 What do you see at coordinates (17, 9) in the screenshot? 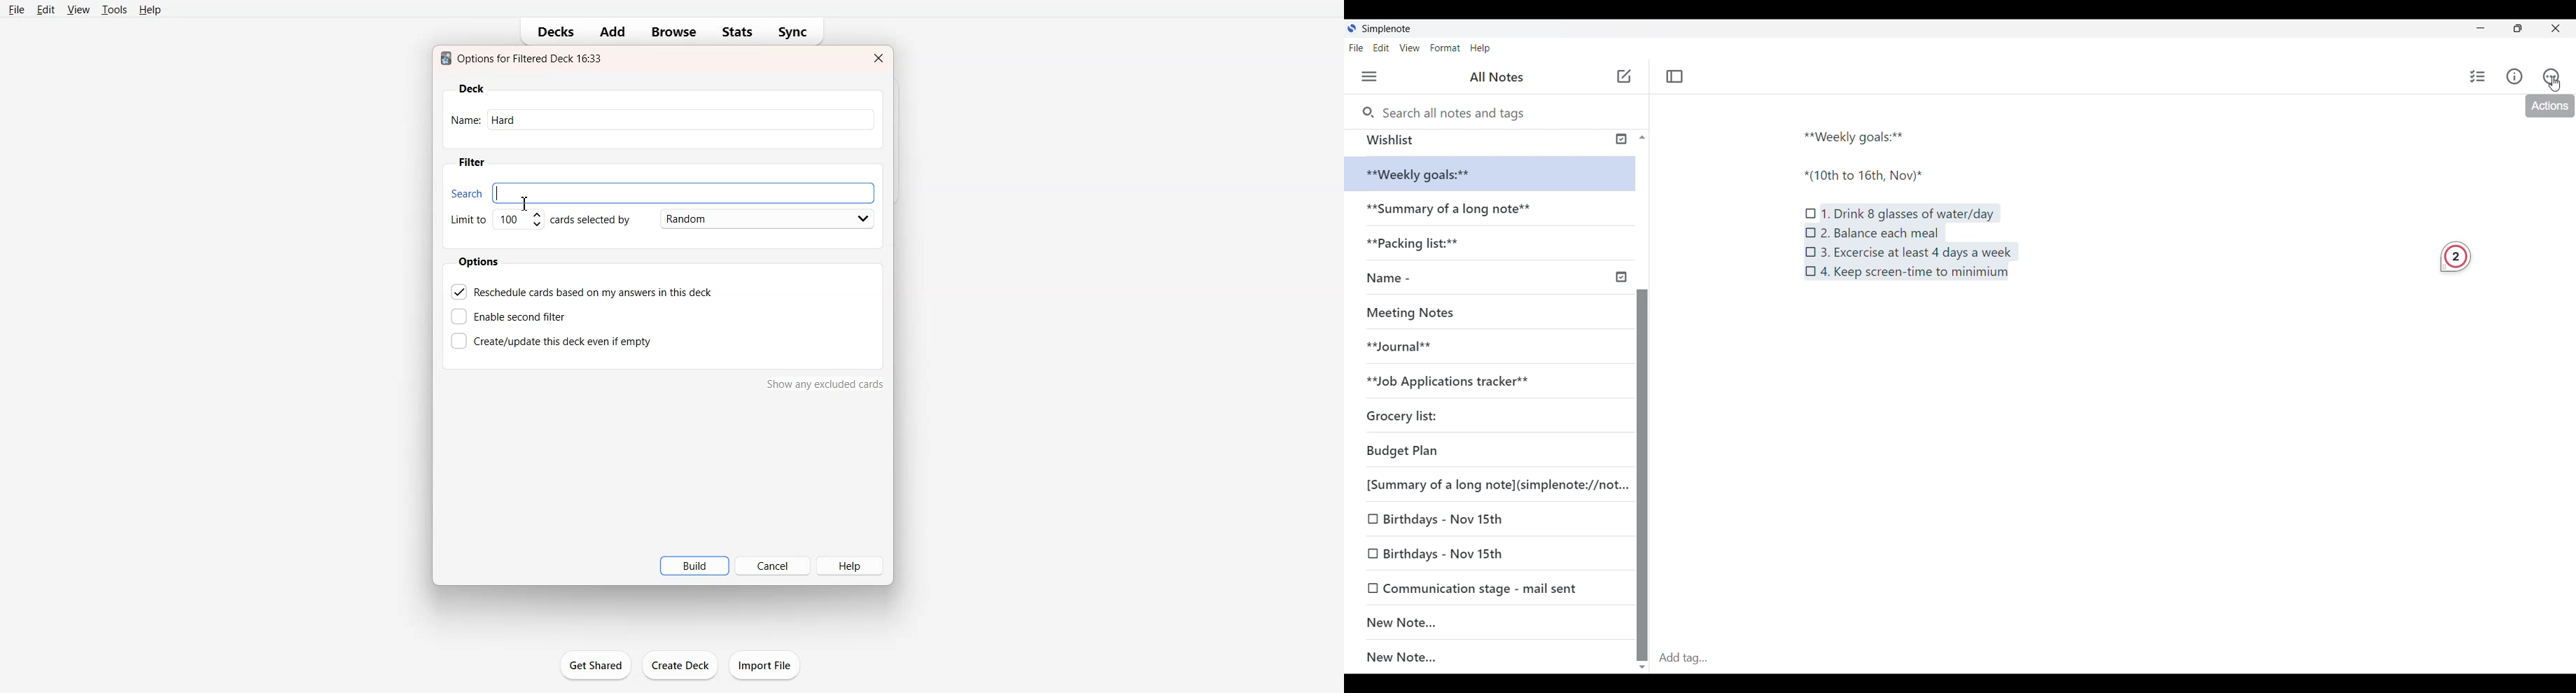
I see `File` at bounding box center [17, 9].